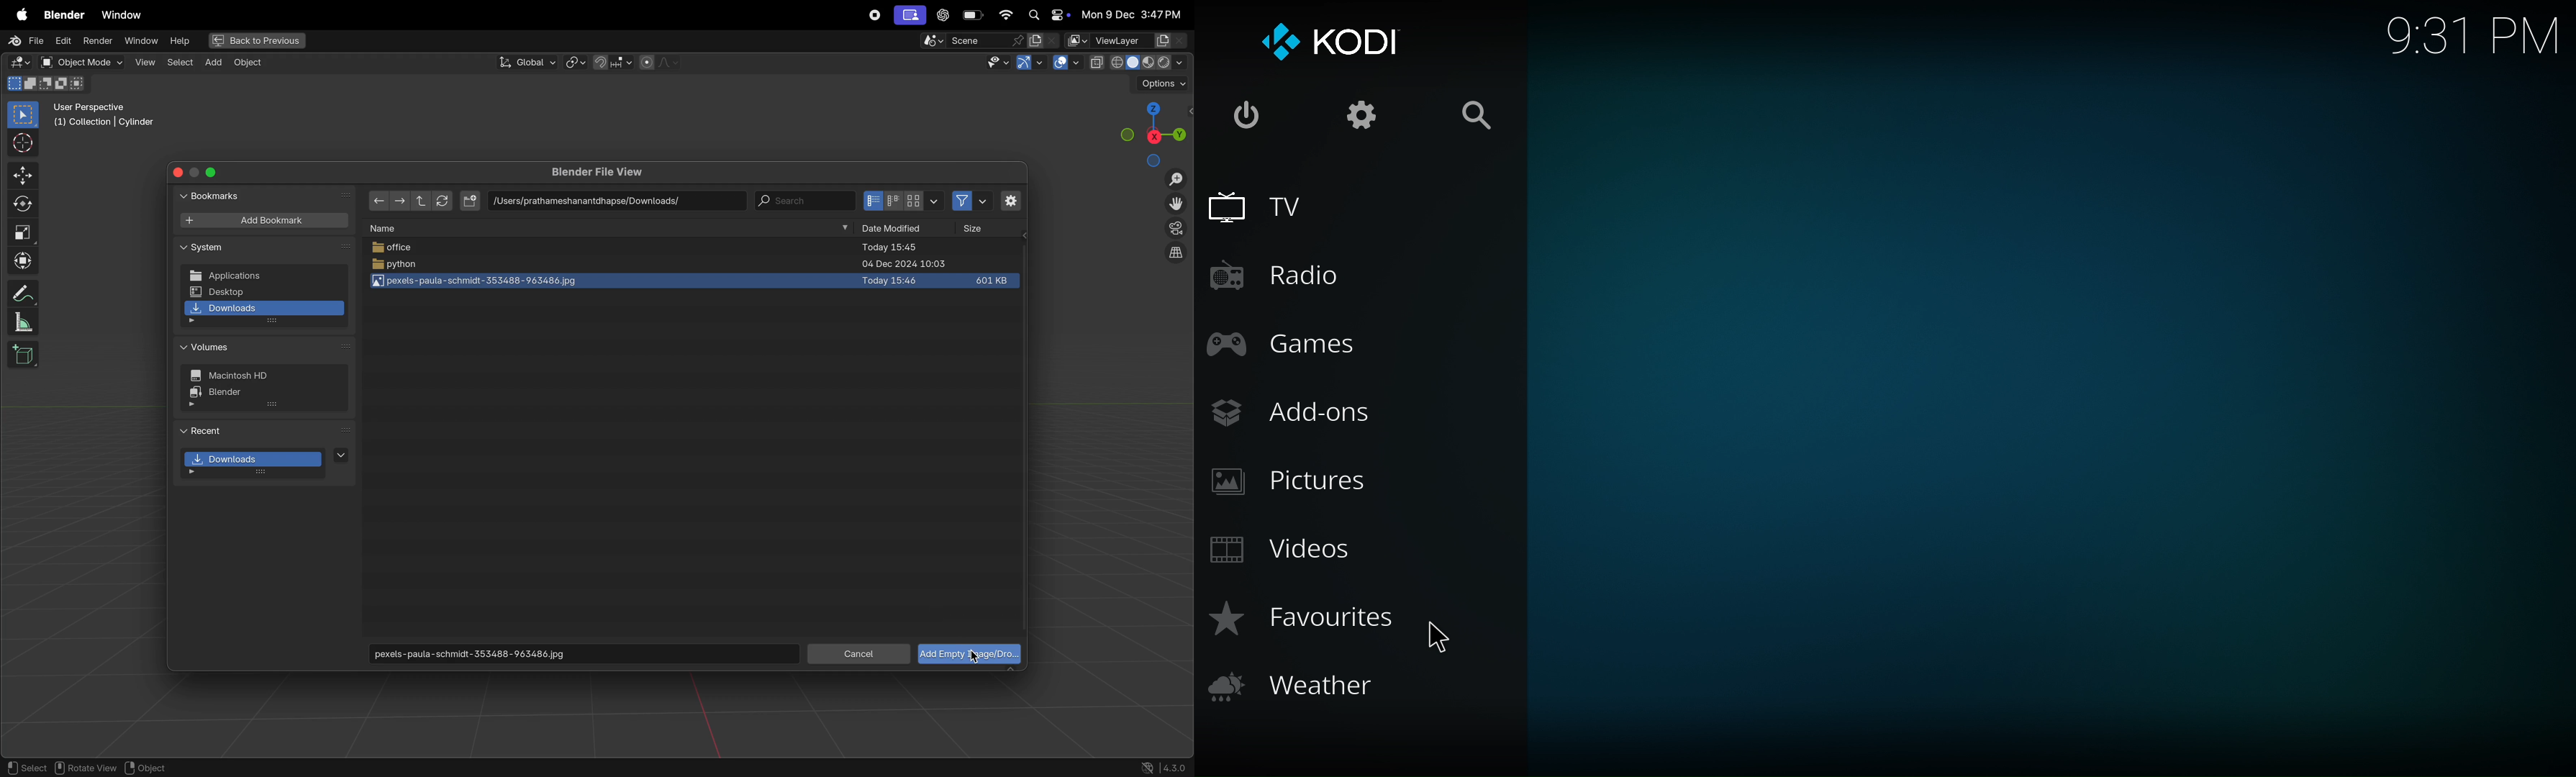 This screenshot has height=784, width=2576. I want to click on volumes, so click(212, 348).